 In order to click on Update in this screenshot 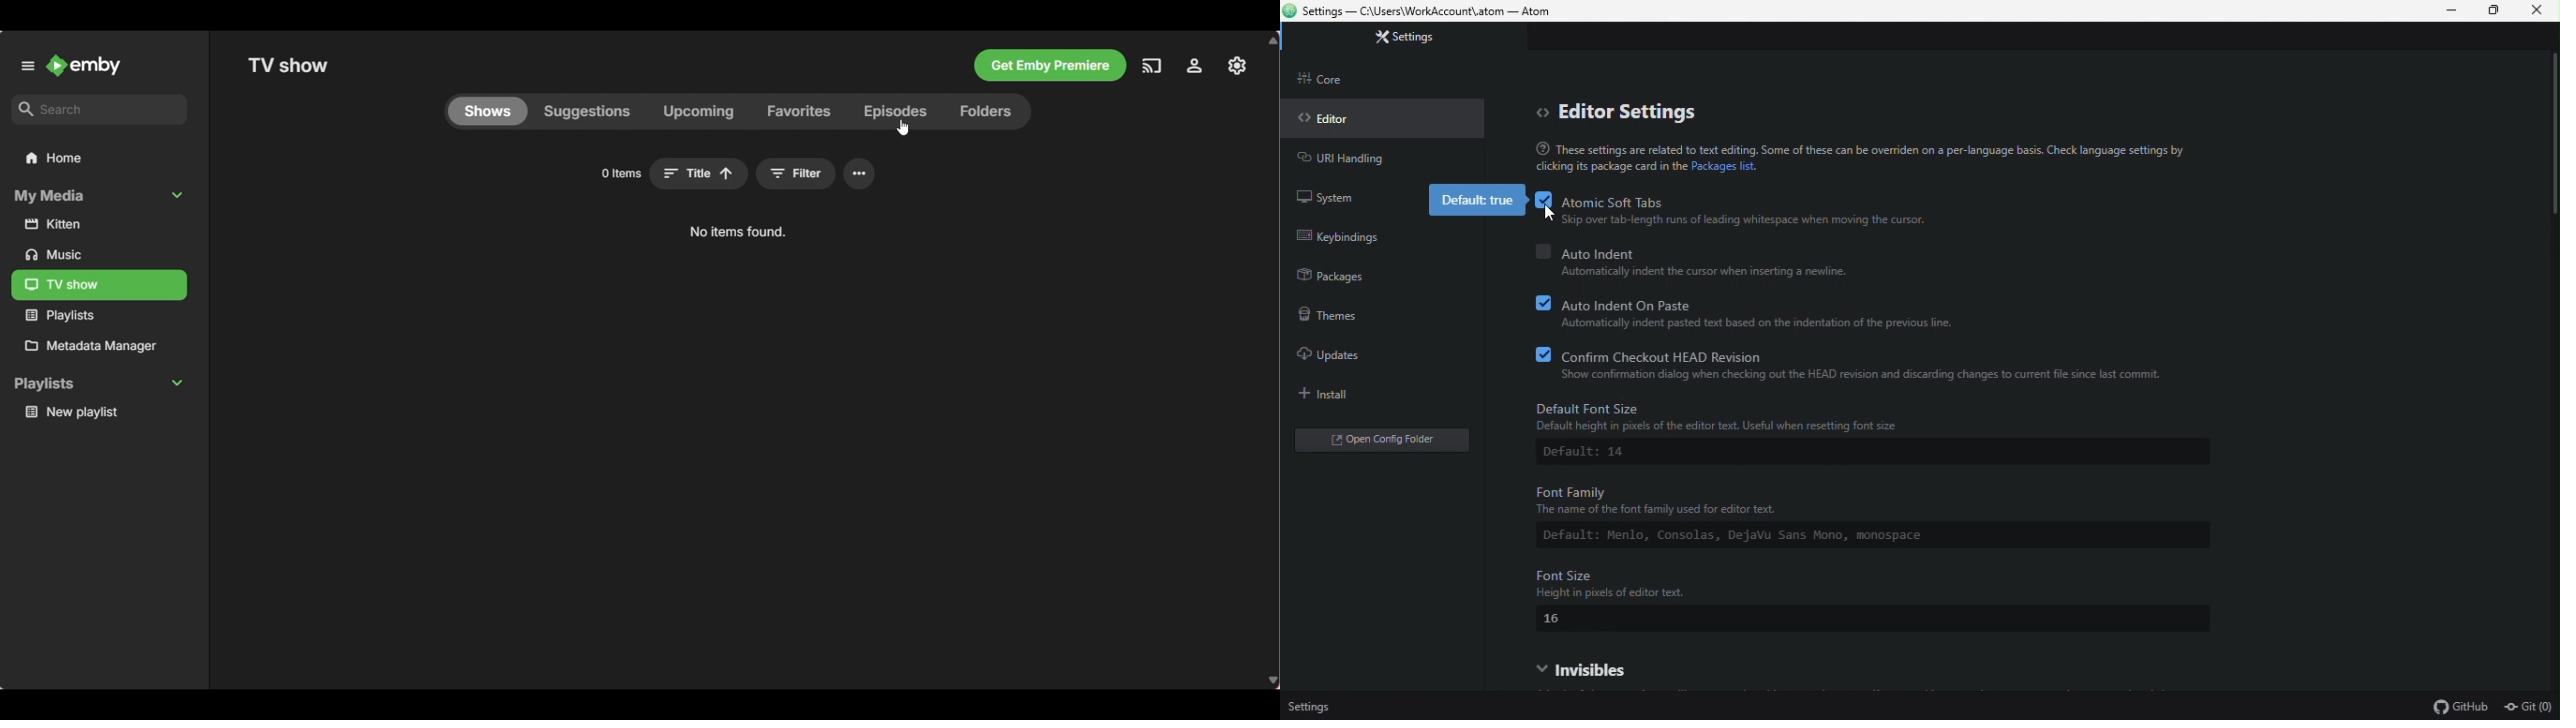, I will do `click(1353, 351)`.